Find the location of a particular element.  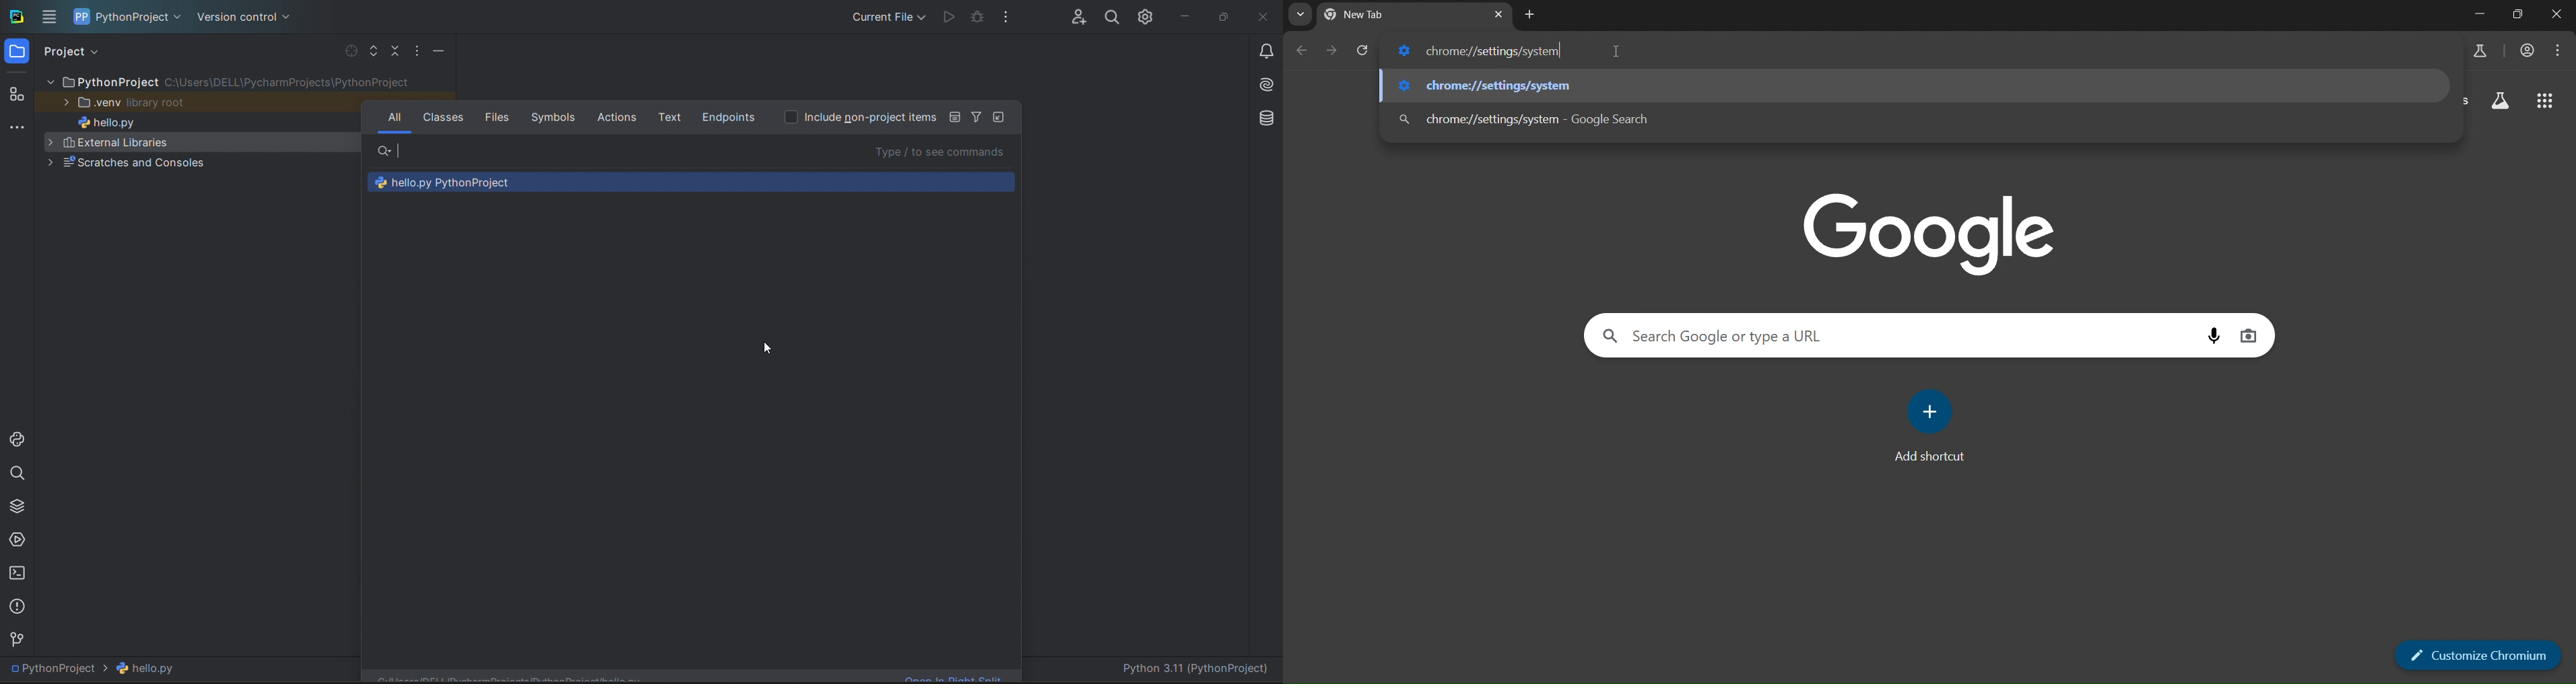

search is located at coordinates (17, 473).